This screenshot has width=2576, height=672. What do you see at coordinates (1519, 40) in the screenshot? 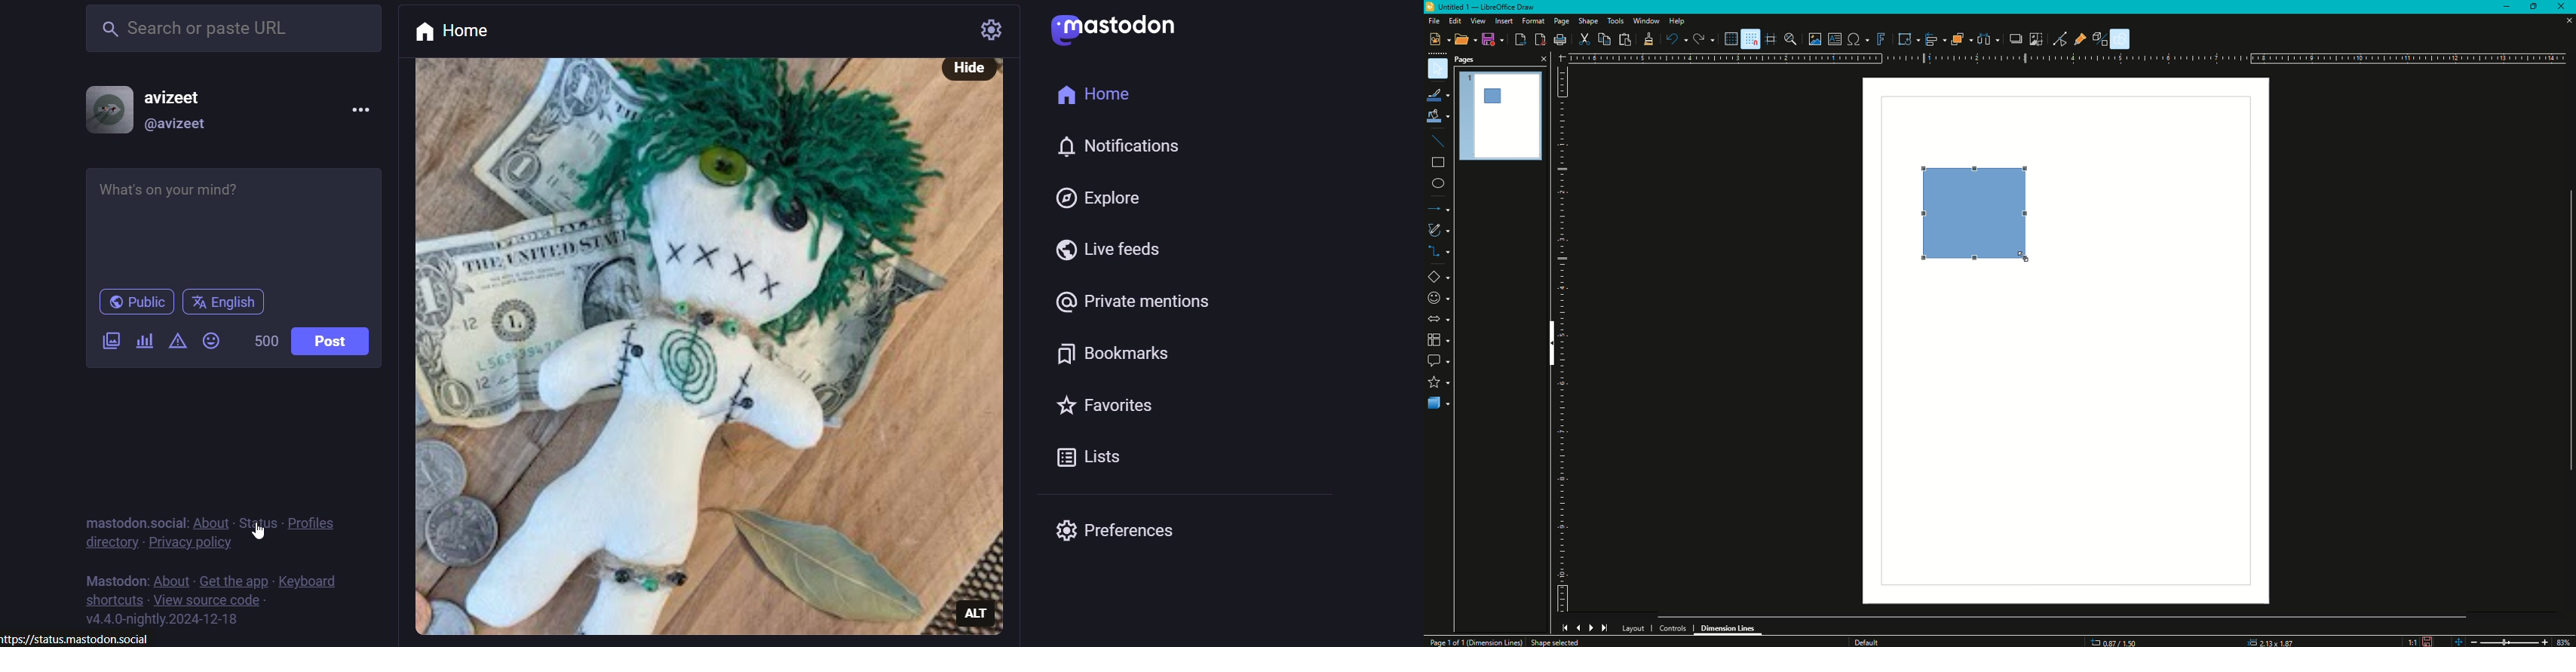
I see `Export` at bounding box center [1519, 40].